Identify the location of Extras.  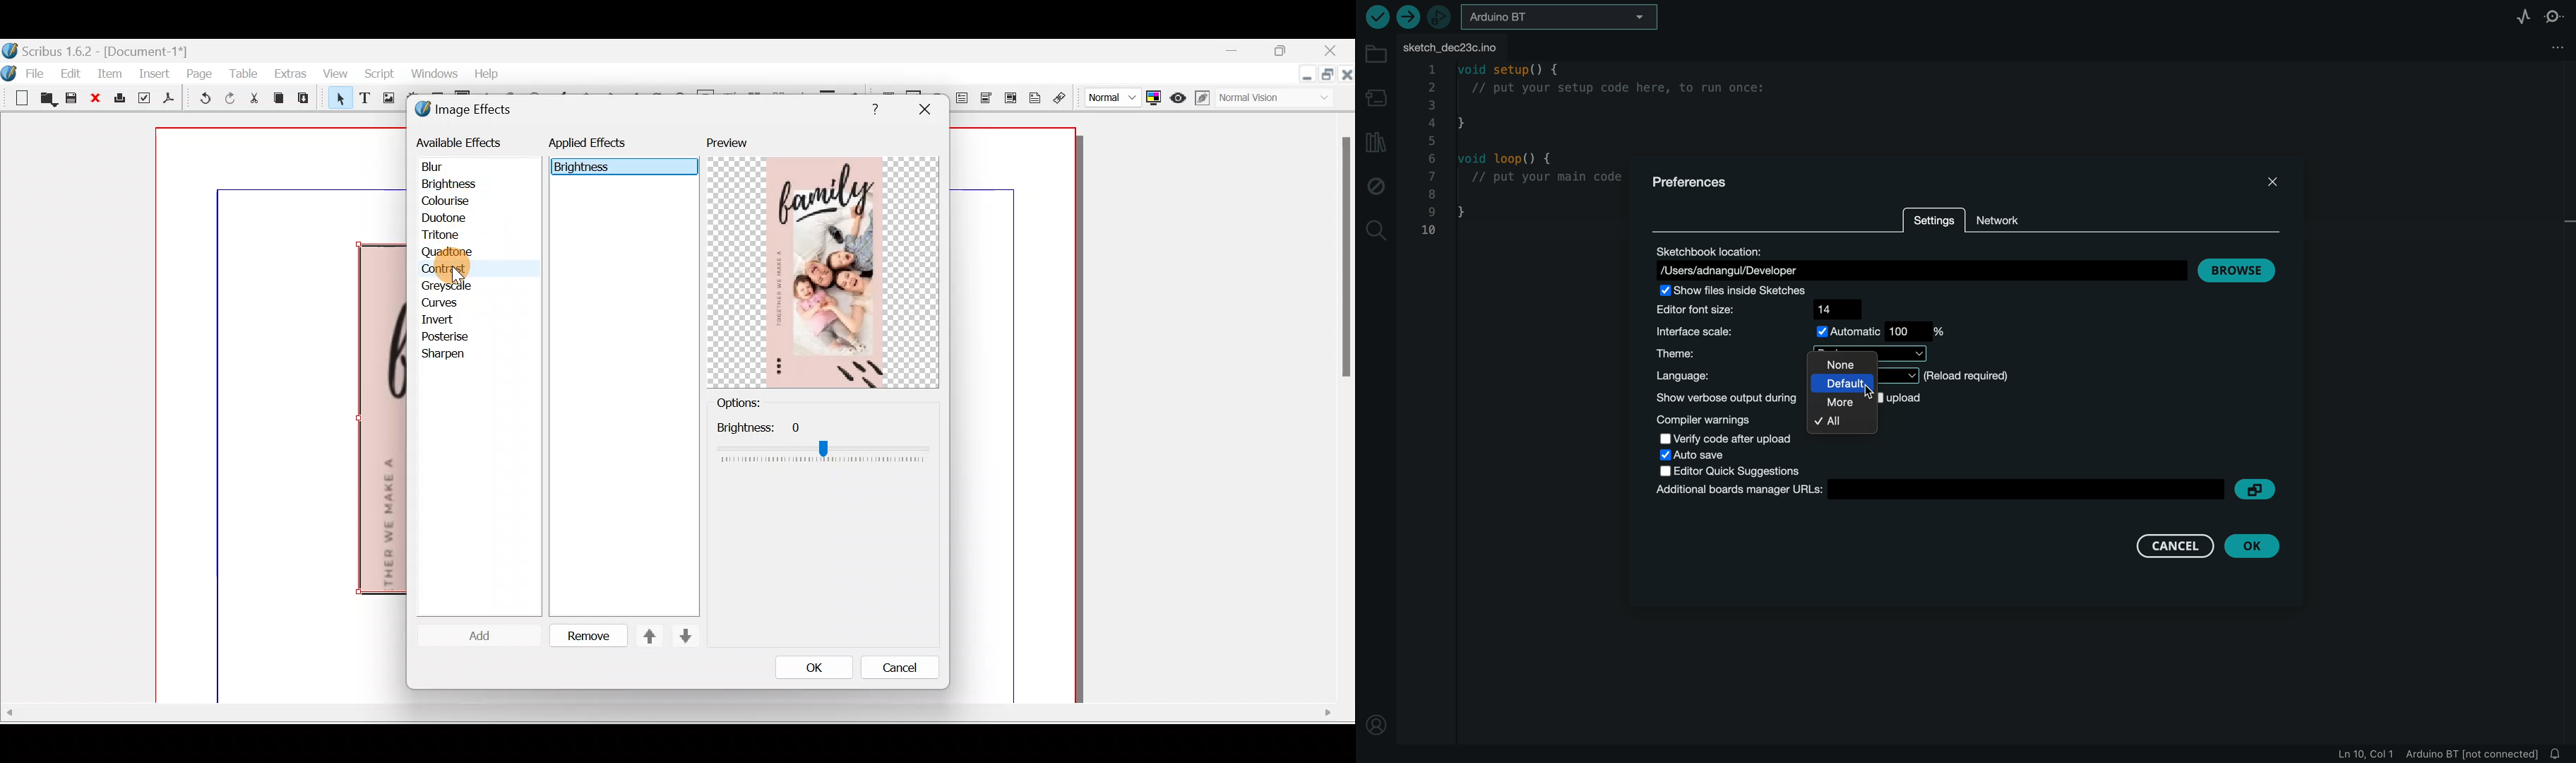
(290, 73).